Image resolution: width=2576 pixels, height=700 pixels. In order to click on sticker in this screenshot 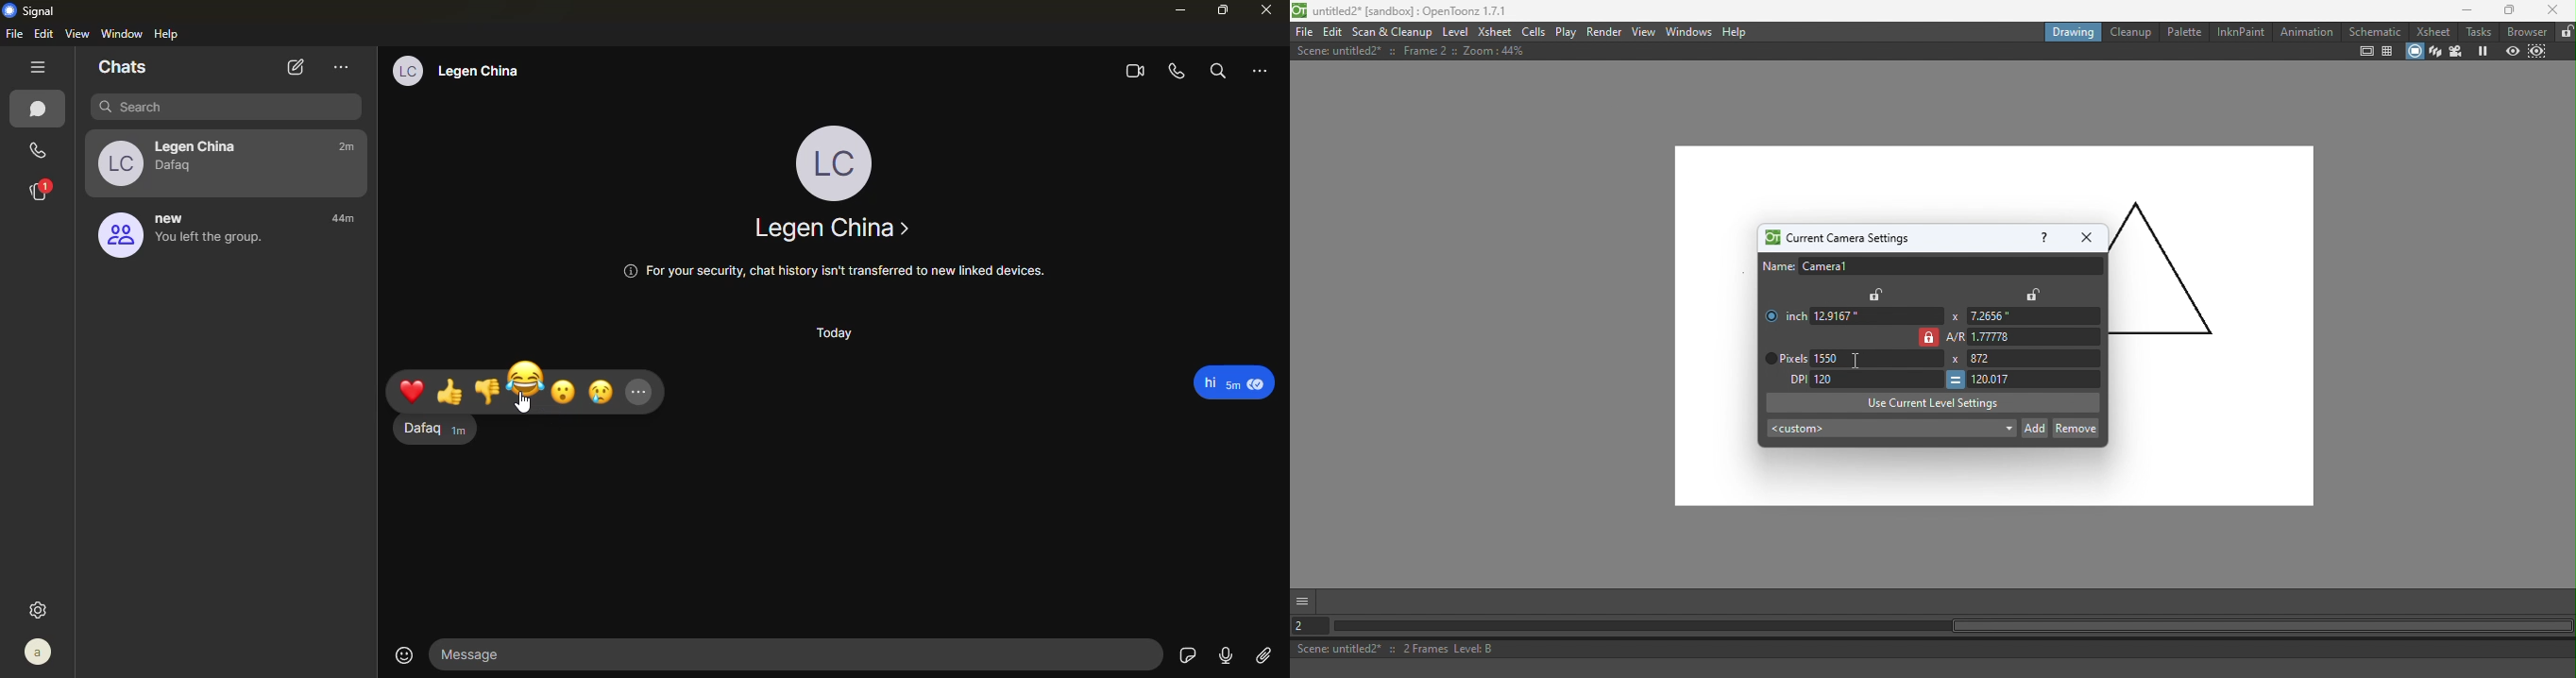, I will do `click(1187, 655)`.